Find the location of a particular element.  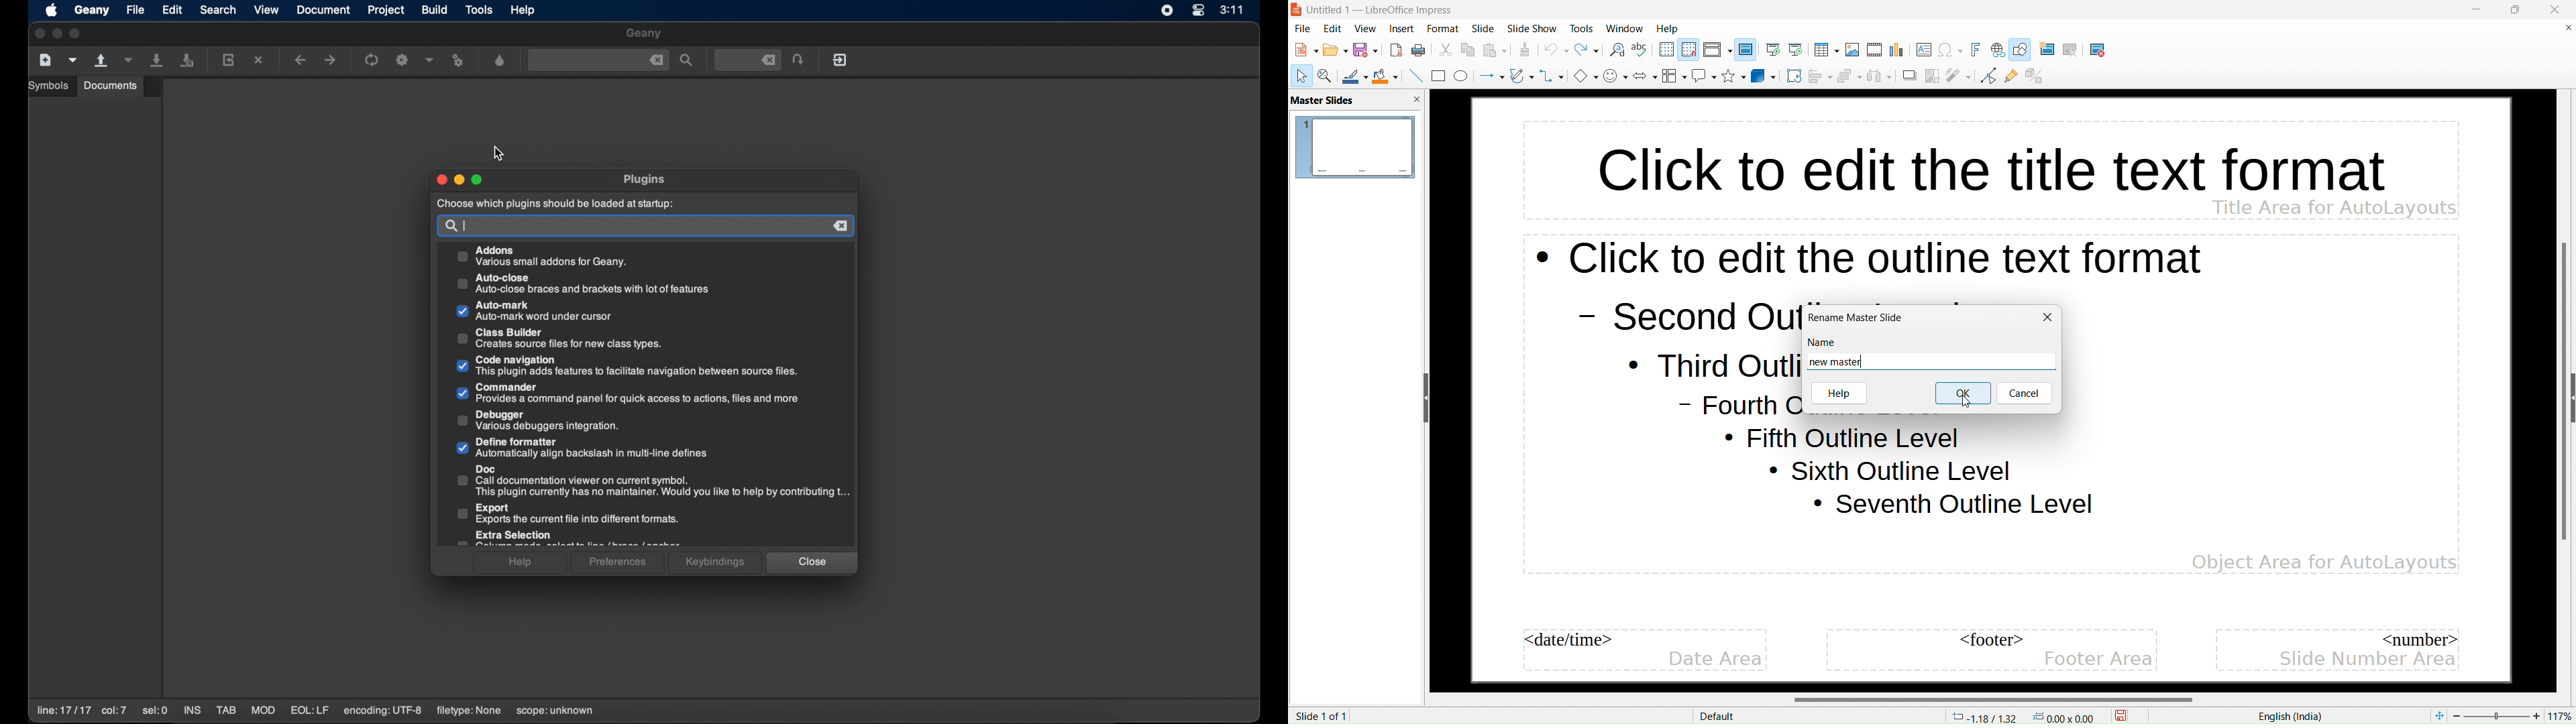

tools is located at coordinates (1582, 29).